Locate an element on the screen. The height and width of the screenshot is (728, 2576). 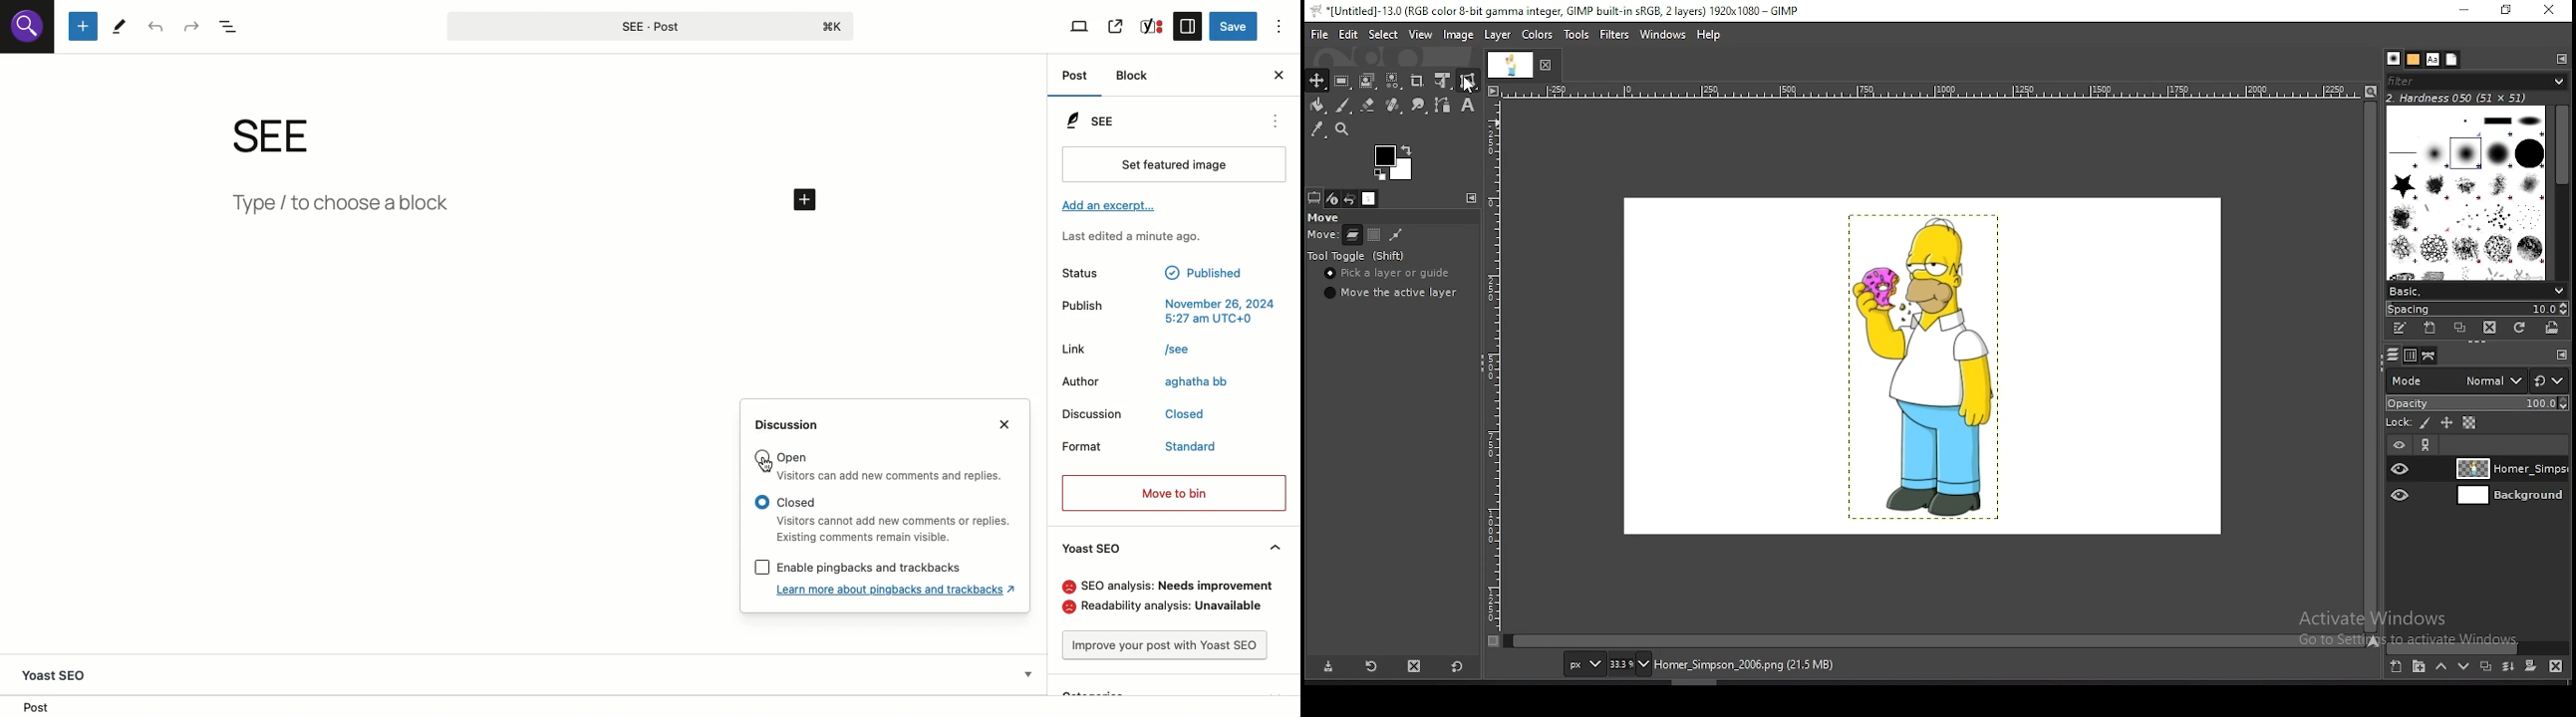
logo is located at coordinates (26, 32).